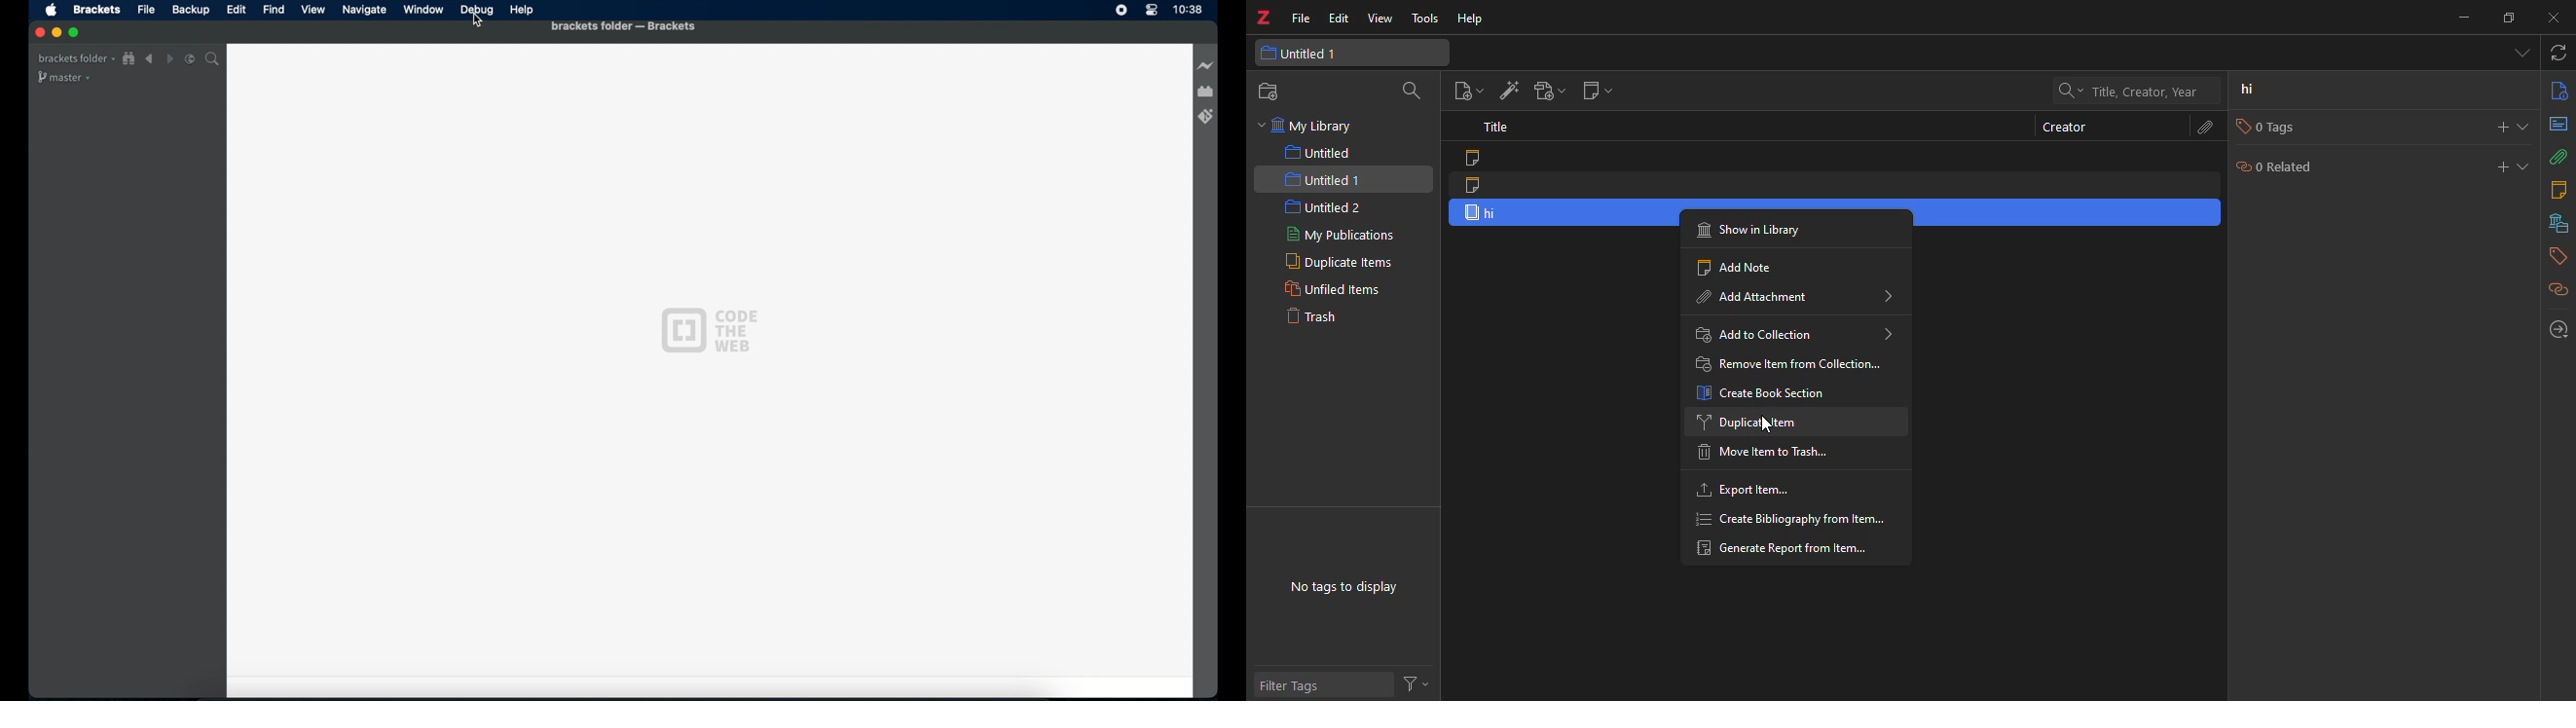 The width and height of the screenshot is (2576, 728). I want to click on no tags to display, so click(1343, 586).